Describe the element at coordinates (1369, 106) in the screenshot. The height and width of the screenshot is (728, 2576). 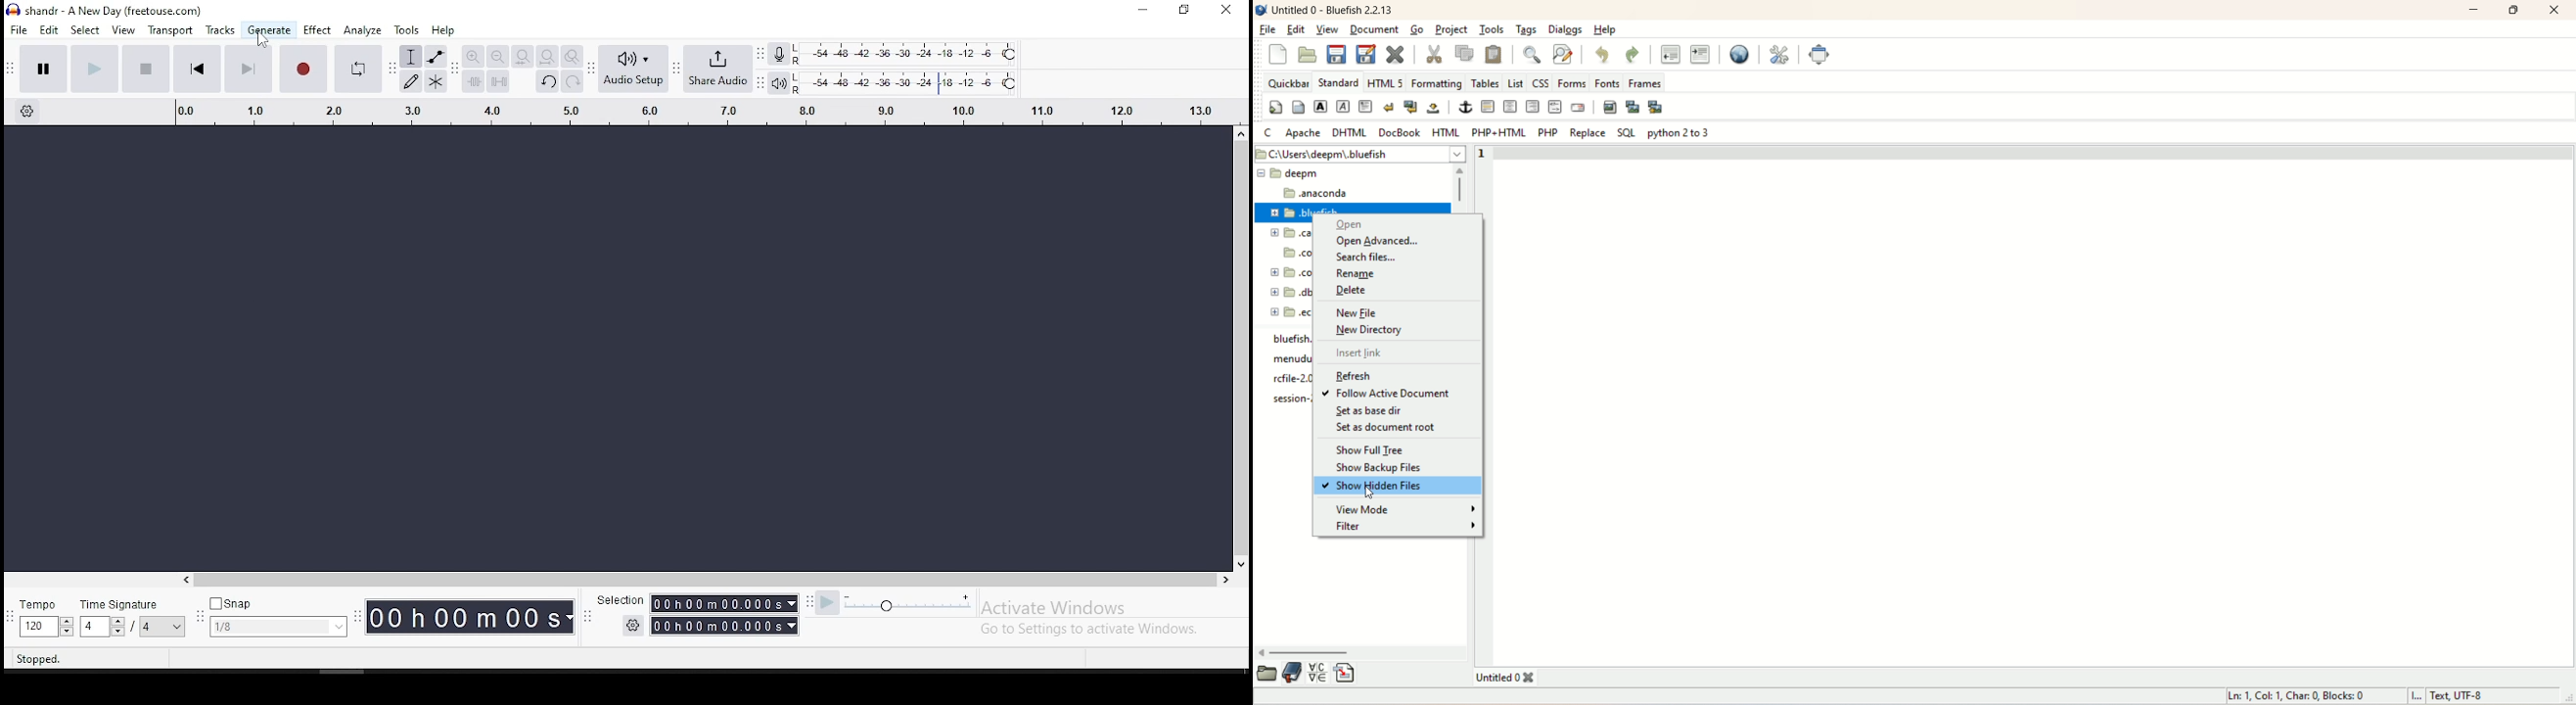
I see `paragraph` at that location.